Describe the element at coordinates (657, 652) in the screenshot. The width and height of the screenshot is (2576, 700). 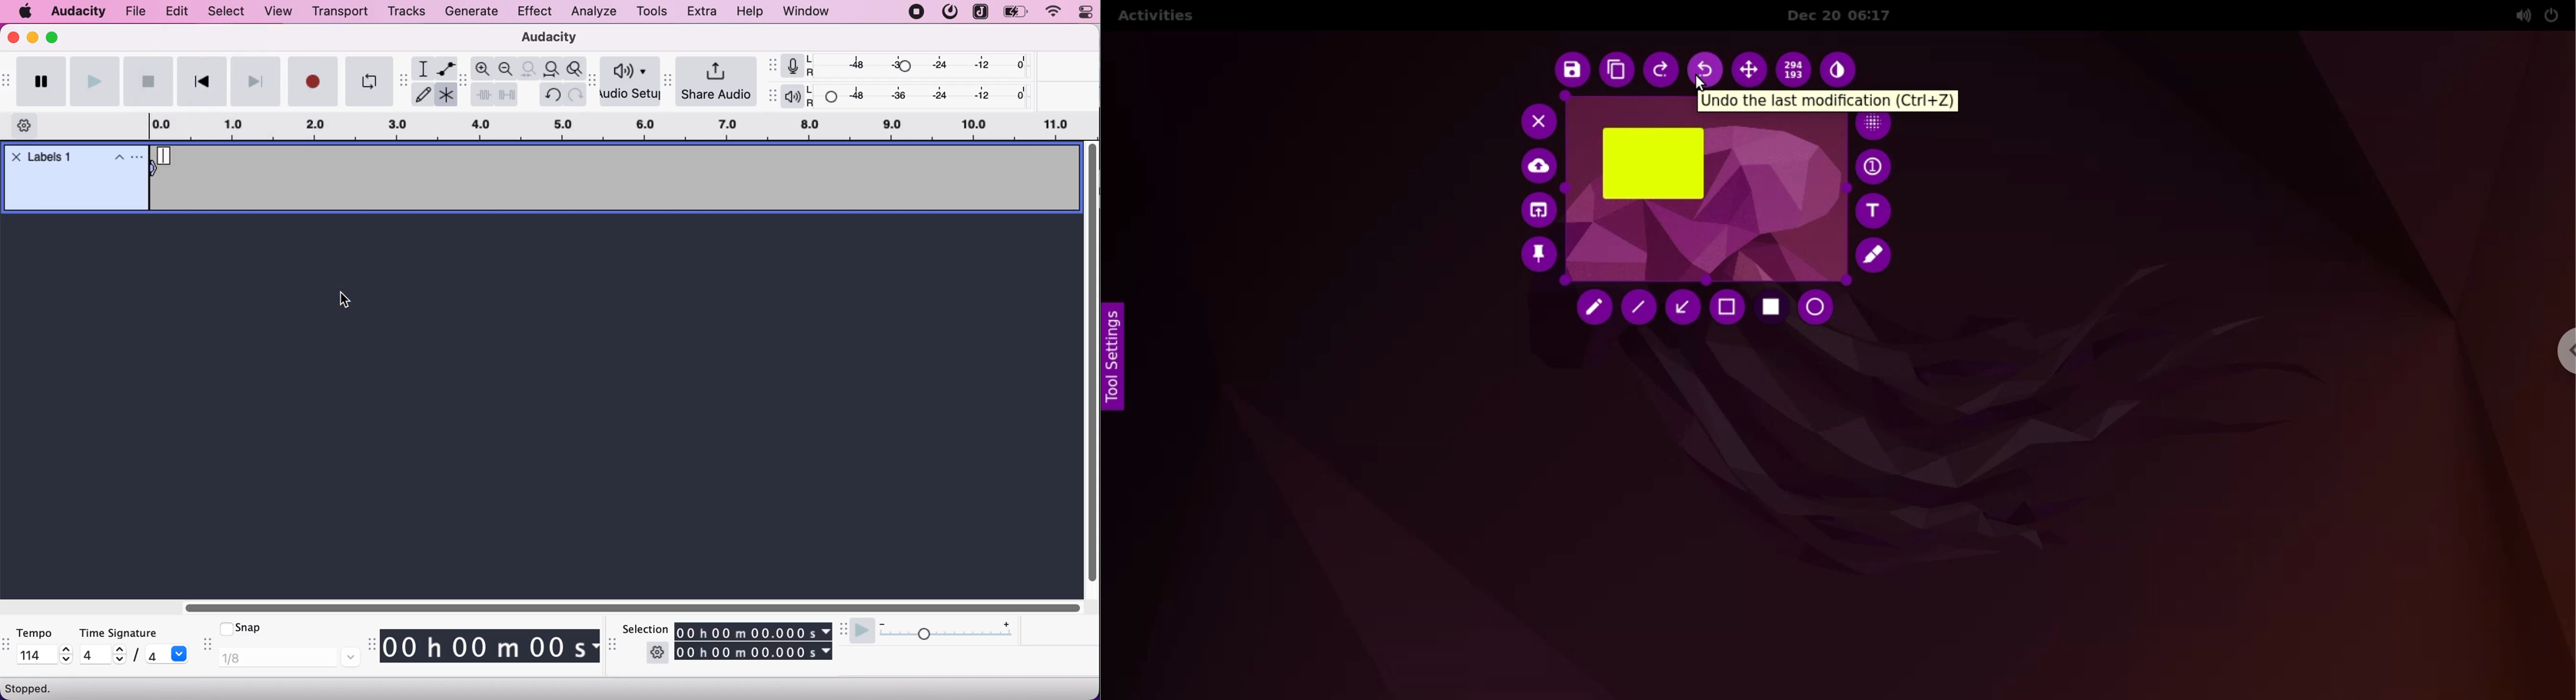
I see `settings` at that location.